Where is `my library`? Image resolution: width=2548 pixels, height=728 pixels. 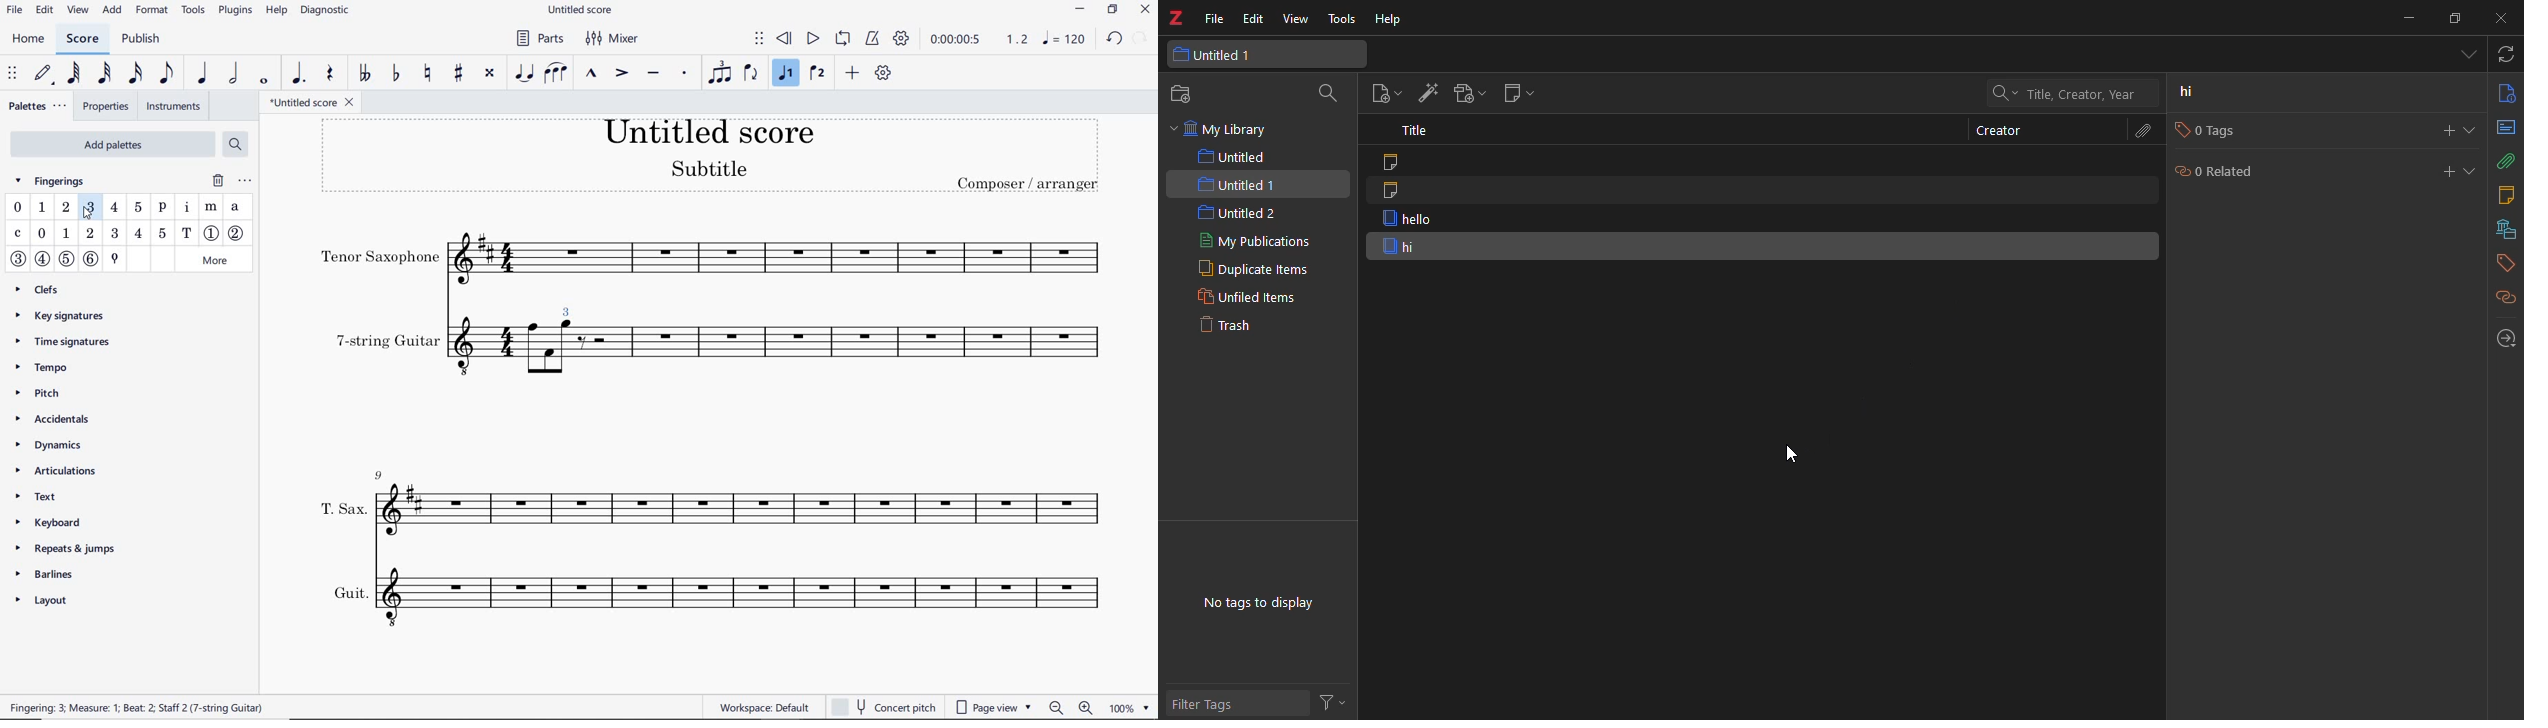 my library is located at coordinates (1221, 130).